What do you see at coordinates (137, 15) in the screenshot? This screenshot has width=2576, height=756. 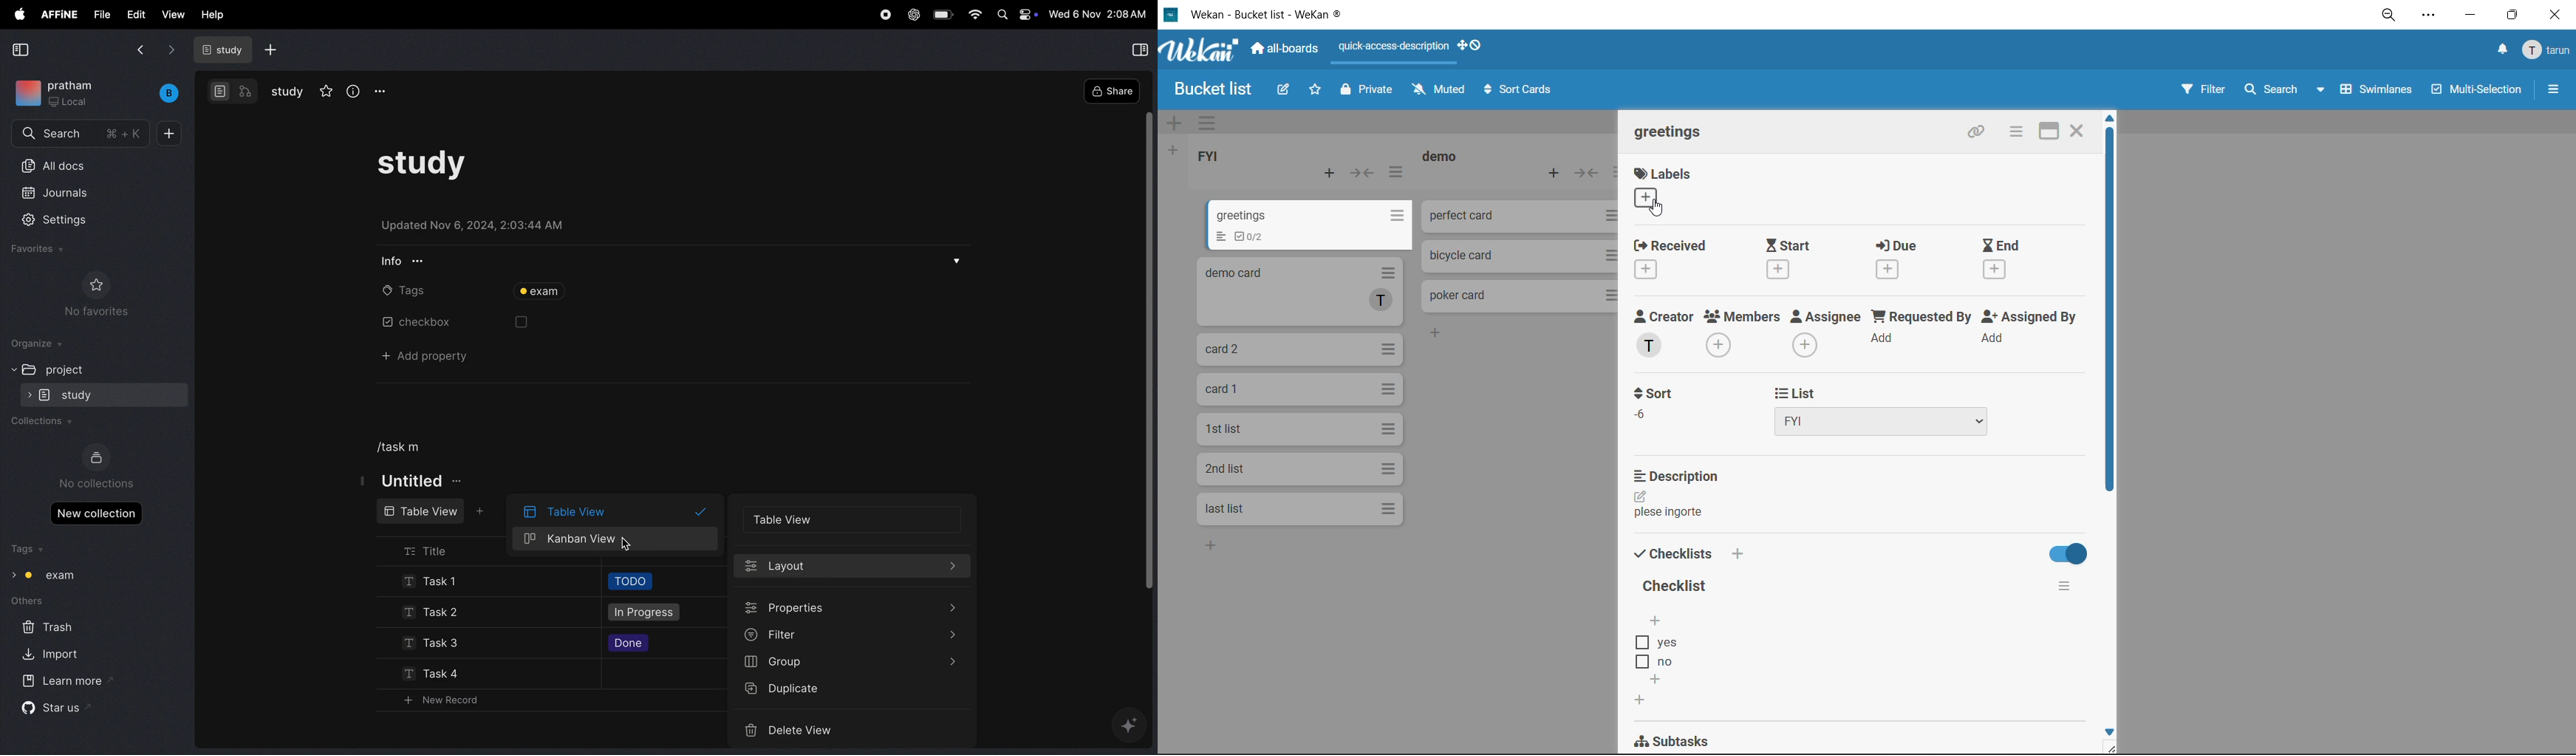 I see `edit` at bounding box center [137, 15].